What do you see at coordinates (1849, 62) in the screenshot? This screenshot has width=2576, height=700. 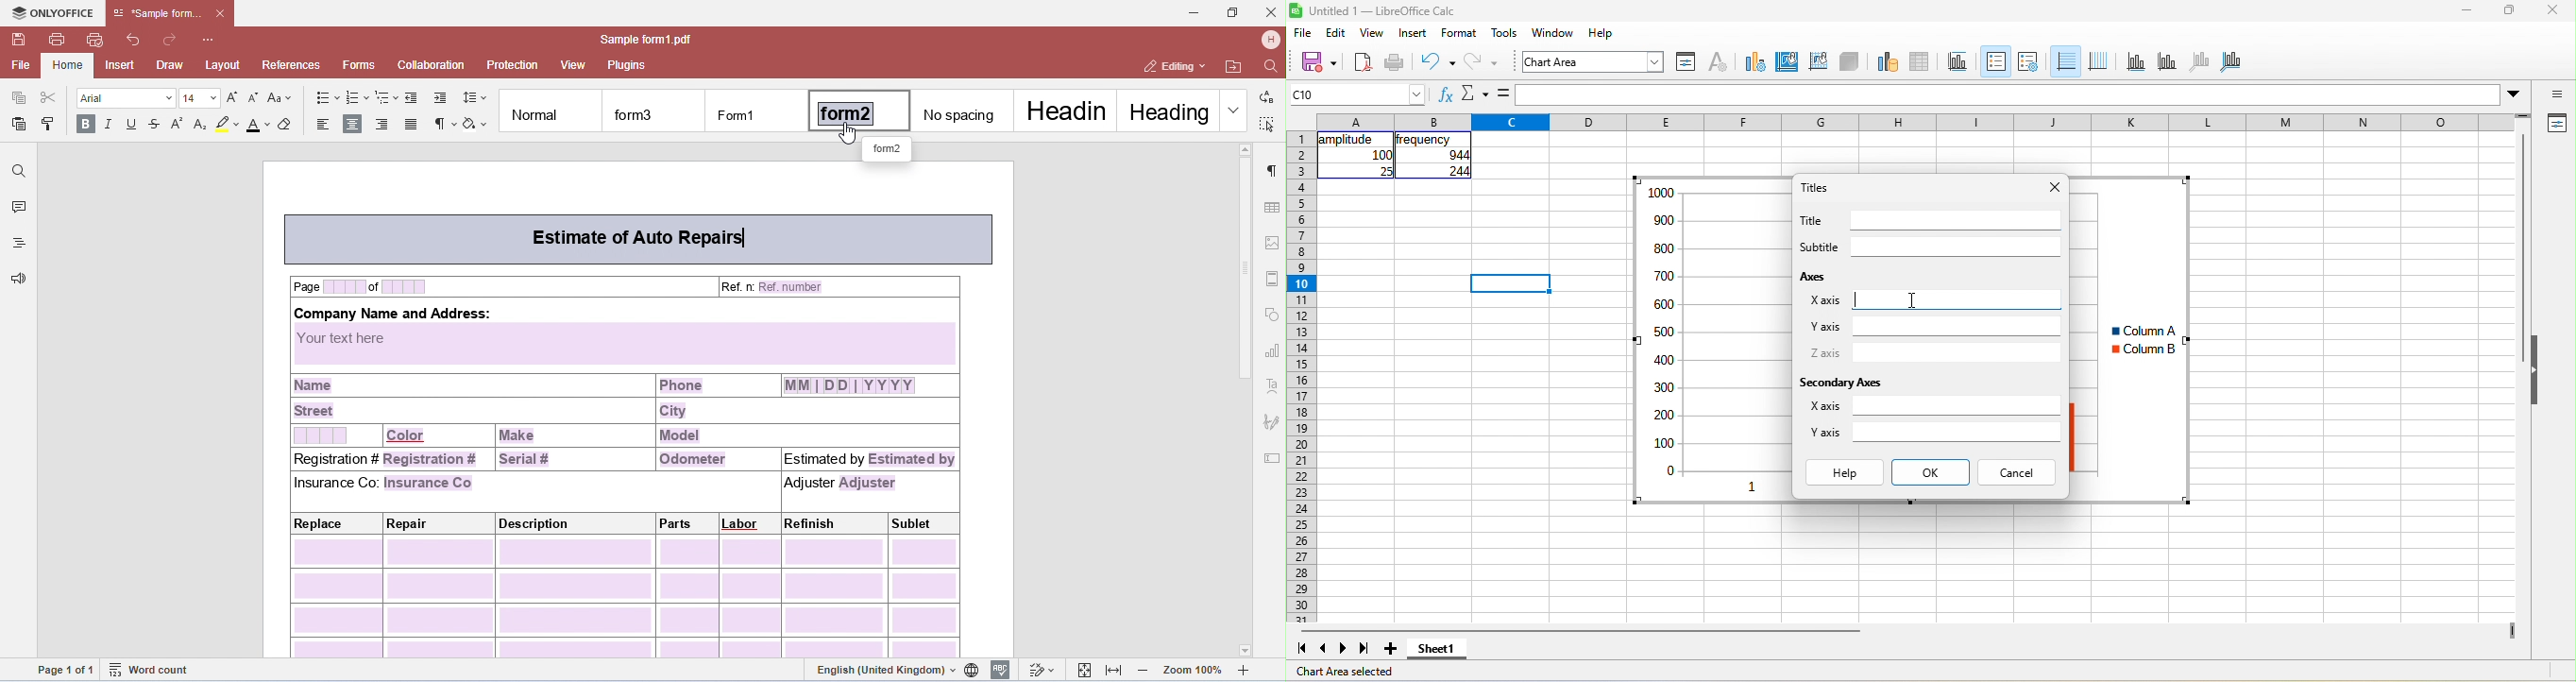 I see `3d view` at bounding box center [1849, 62].